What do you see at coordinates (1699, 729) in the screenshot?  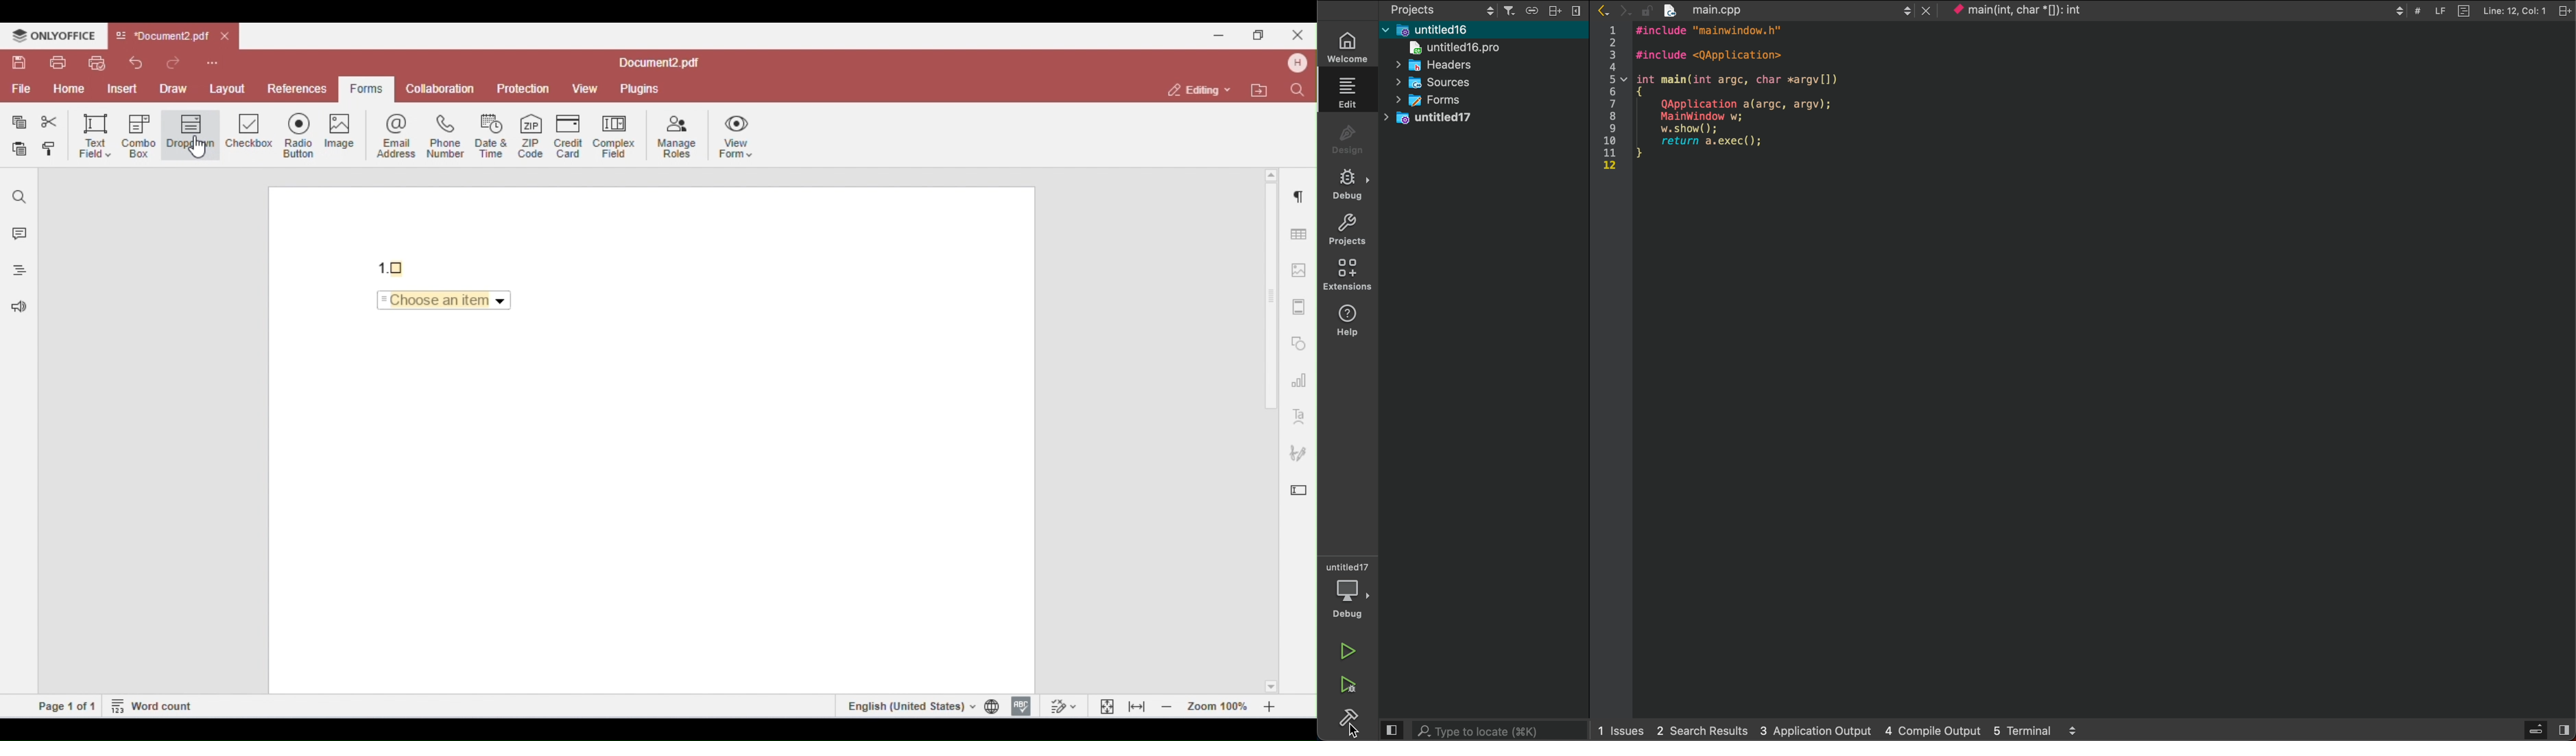 I see `Search Results` at bounding box center [1699, 729].